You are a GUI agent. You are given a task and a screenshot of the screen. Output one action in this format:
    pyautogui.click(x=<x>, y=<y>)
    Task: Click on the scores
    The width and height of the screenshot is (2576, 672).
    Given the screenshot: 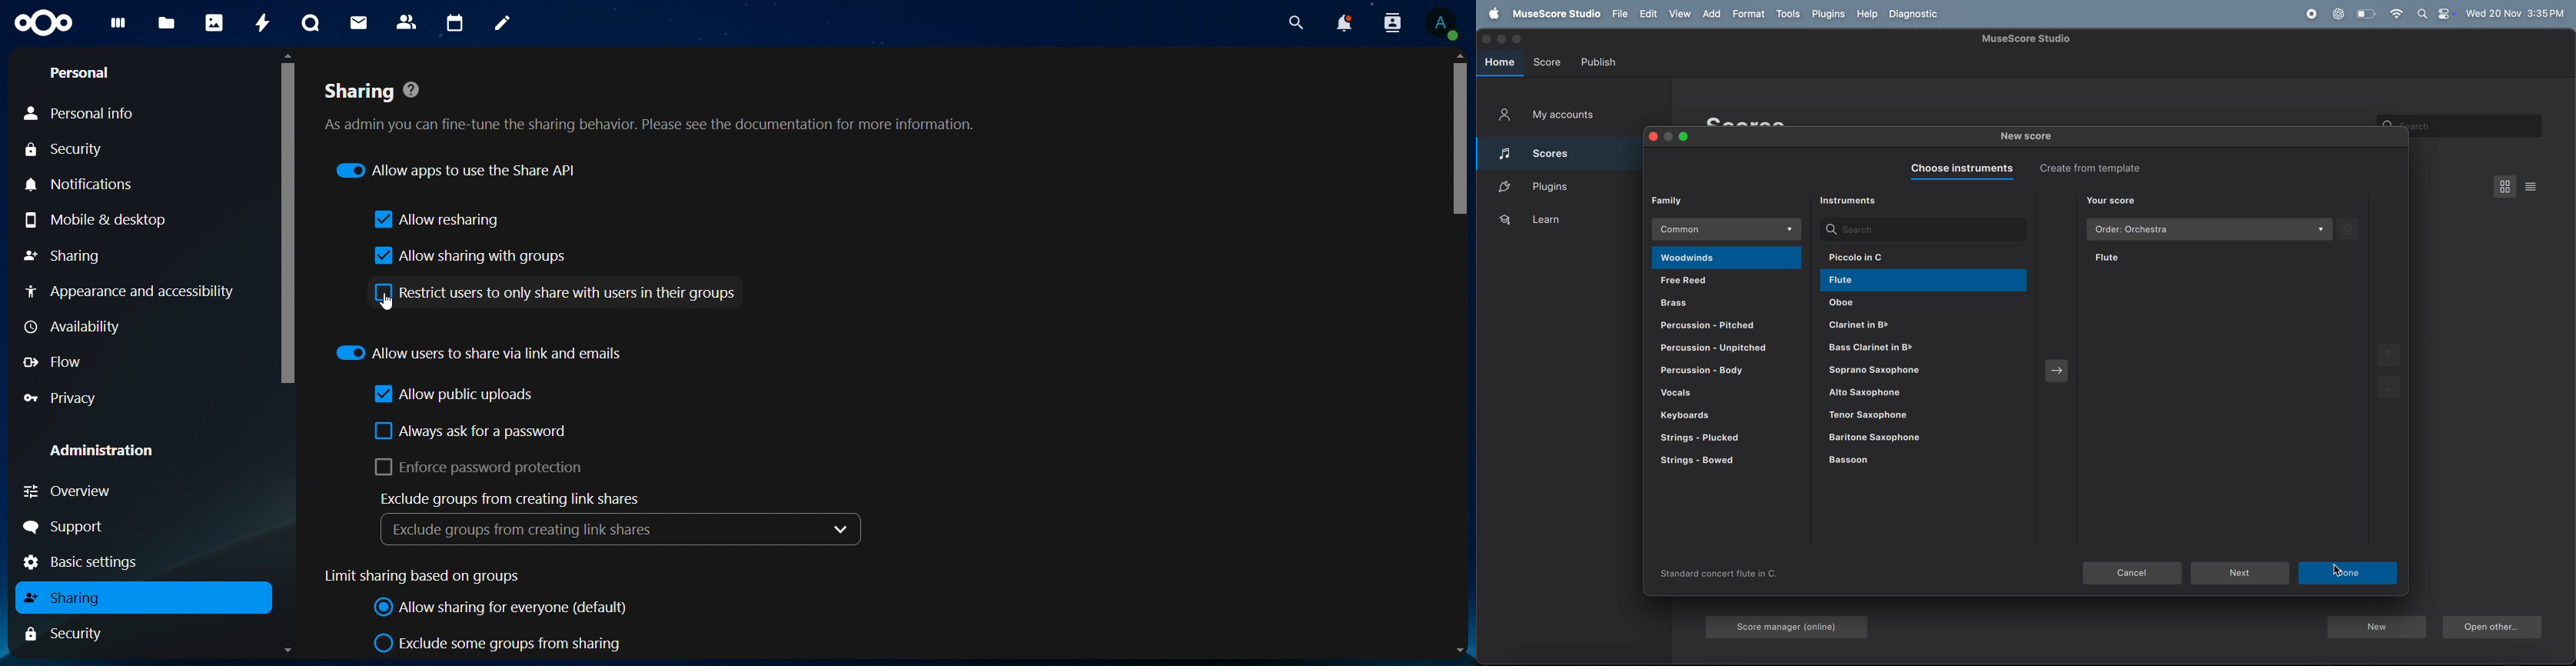 What is the action you would take?
    pyautogui.click(x=1763, y=119)
    